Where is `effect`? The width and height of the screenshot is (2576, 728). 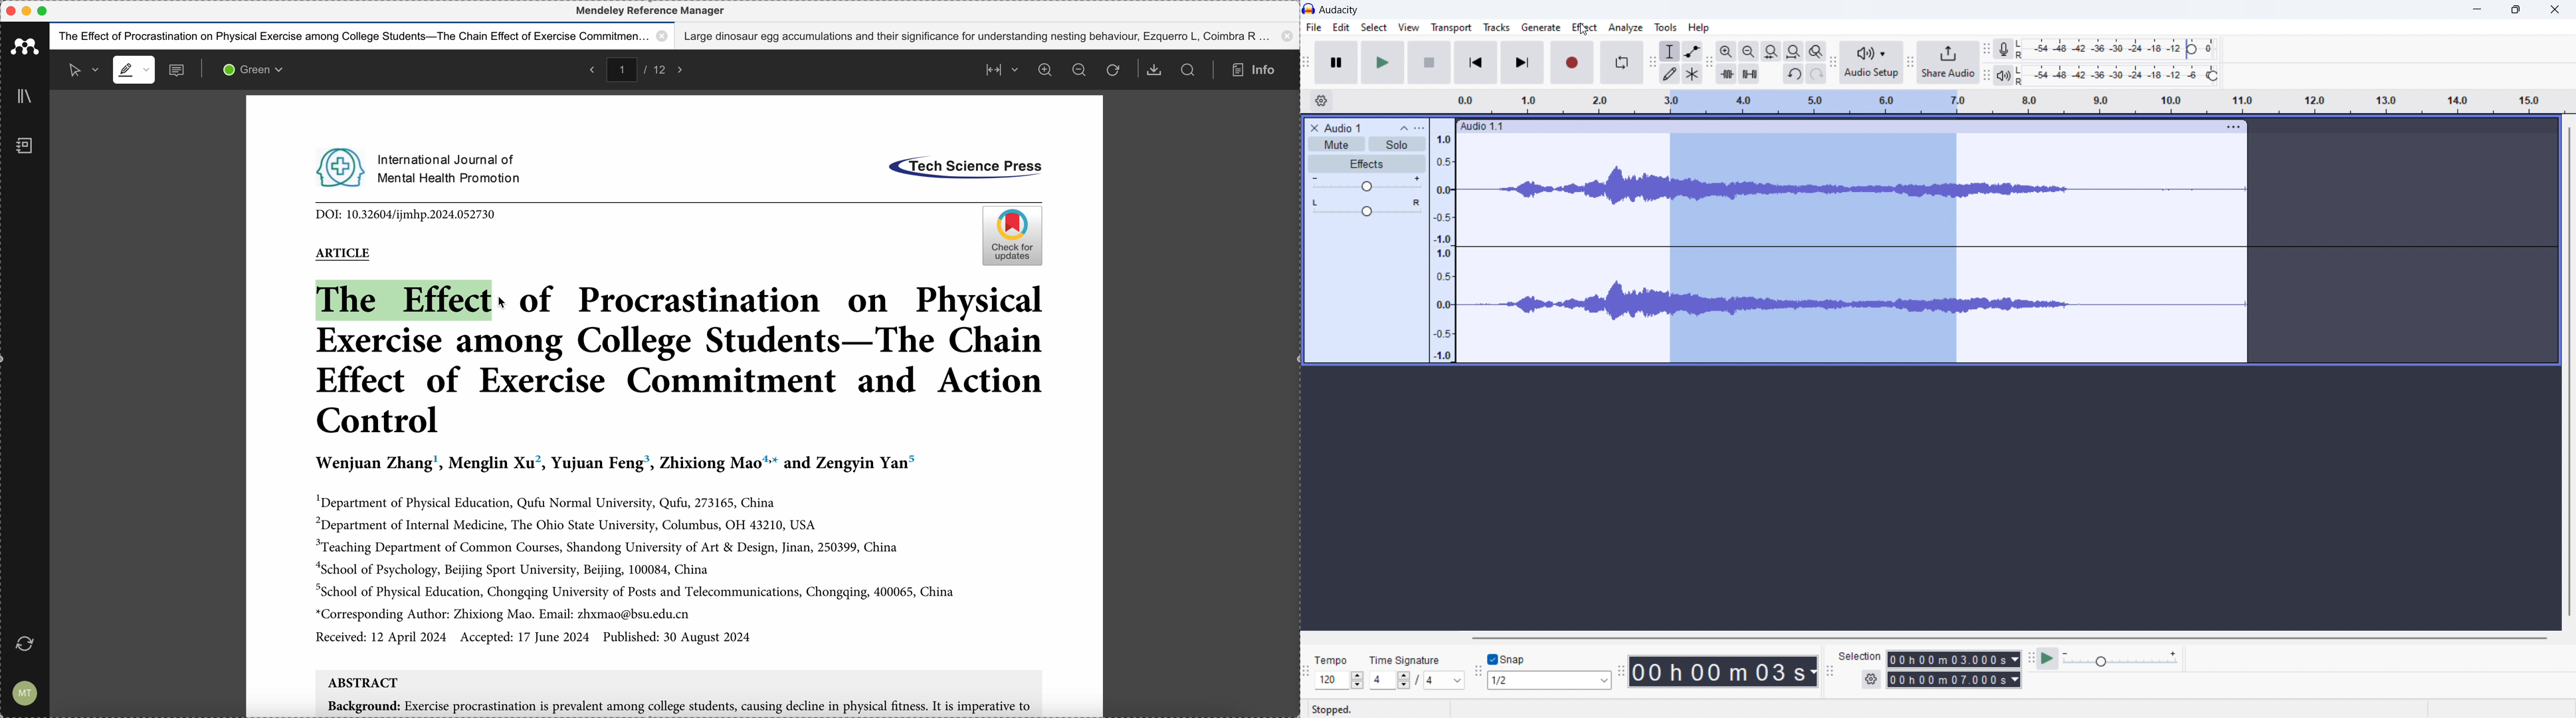 effect is located at coordinates (1585, 27).